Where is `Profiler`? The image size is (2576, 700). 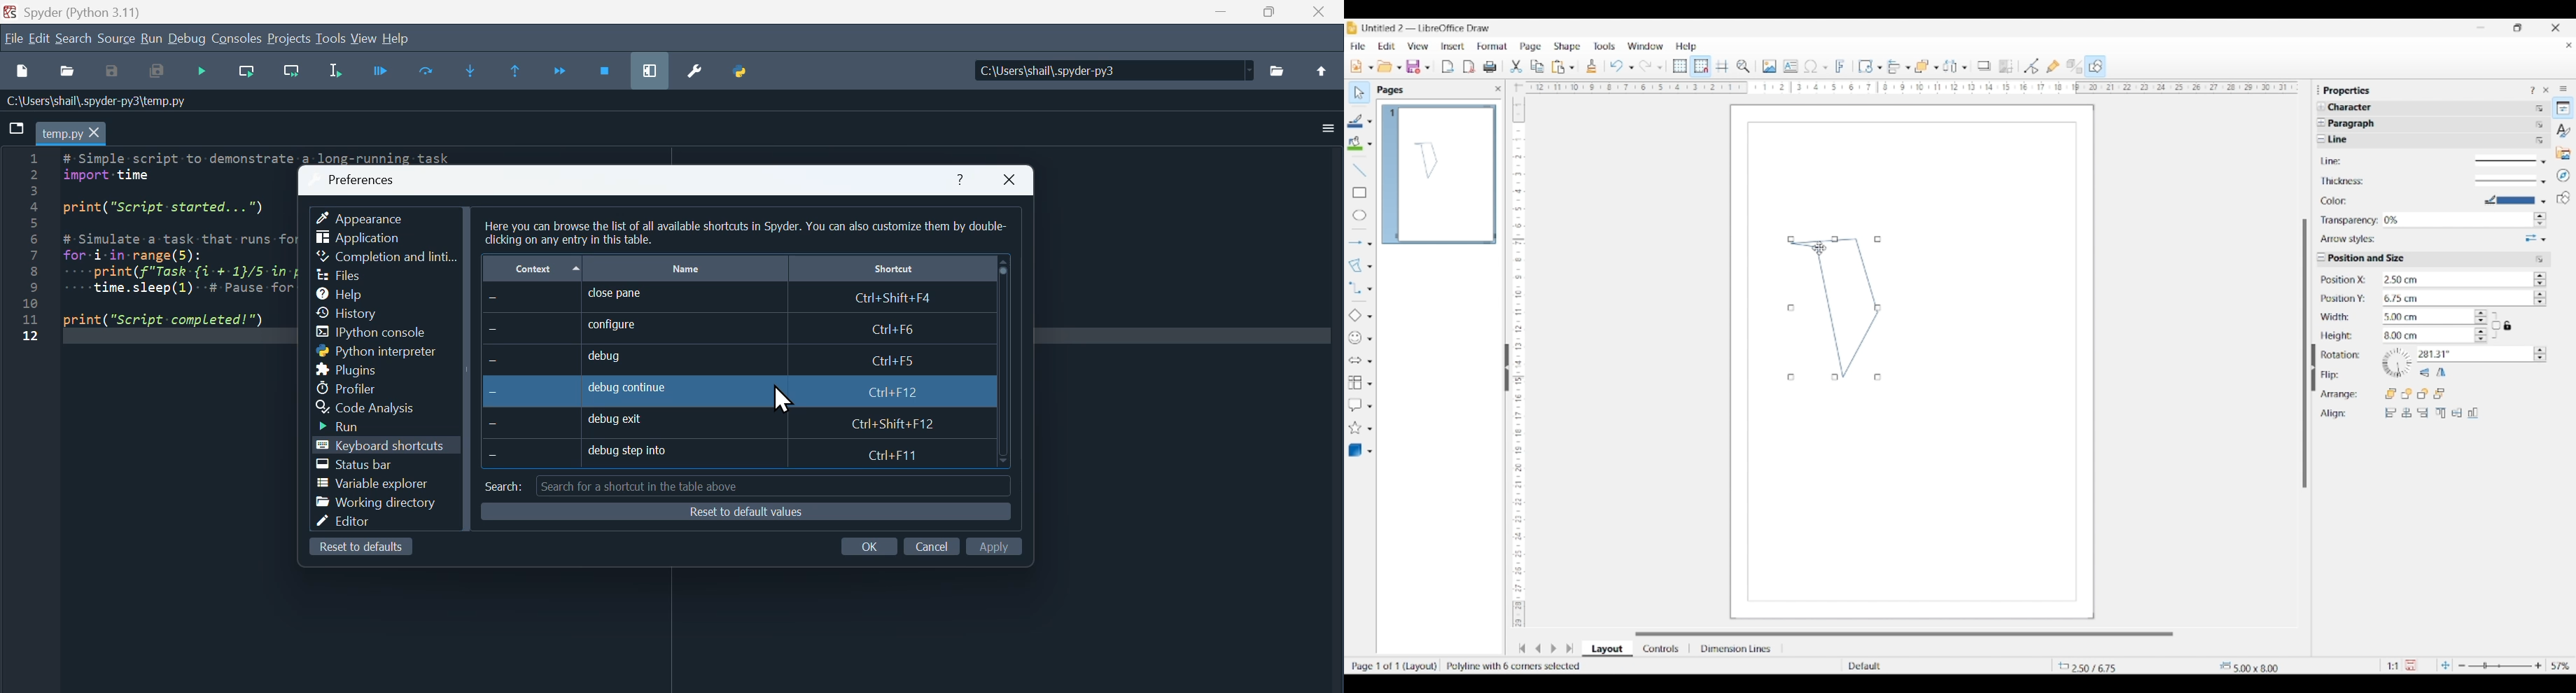 Profiler is located at coordinates (352, 387).